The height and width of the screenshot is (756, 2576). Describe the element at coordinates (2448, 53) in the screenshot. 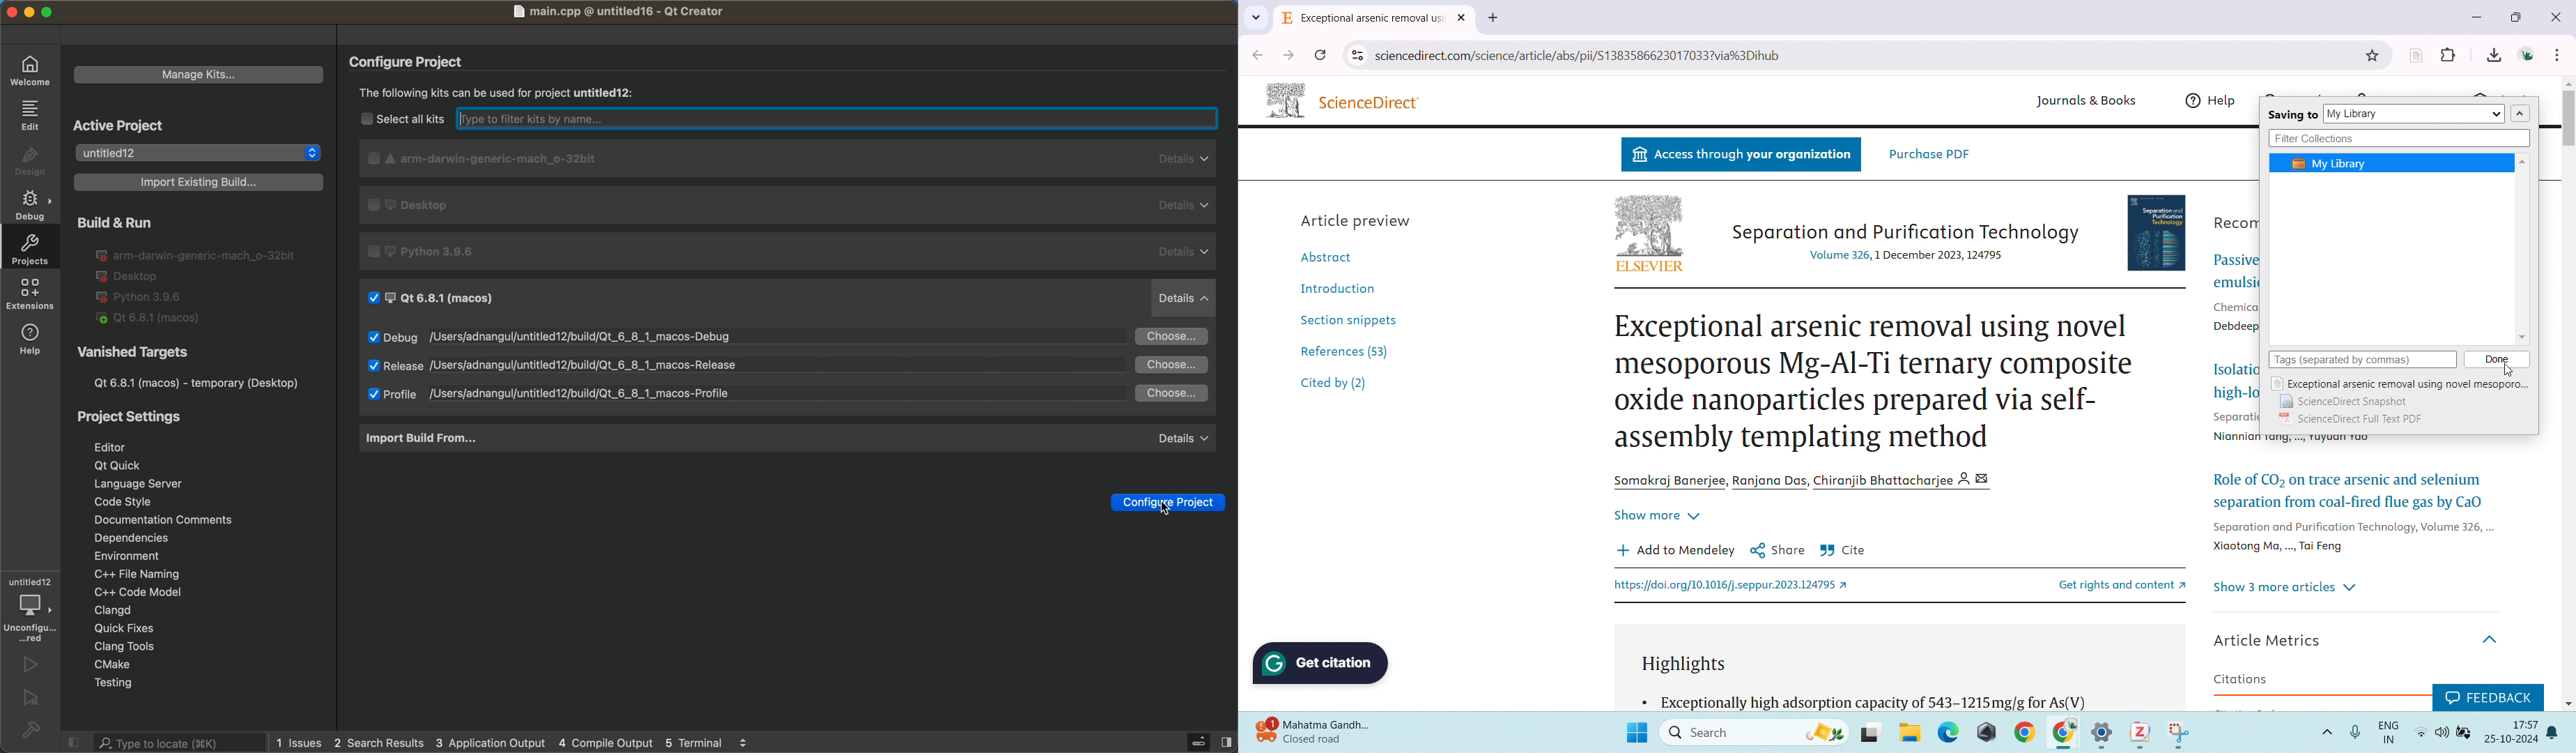

I see `extensions` at that location.